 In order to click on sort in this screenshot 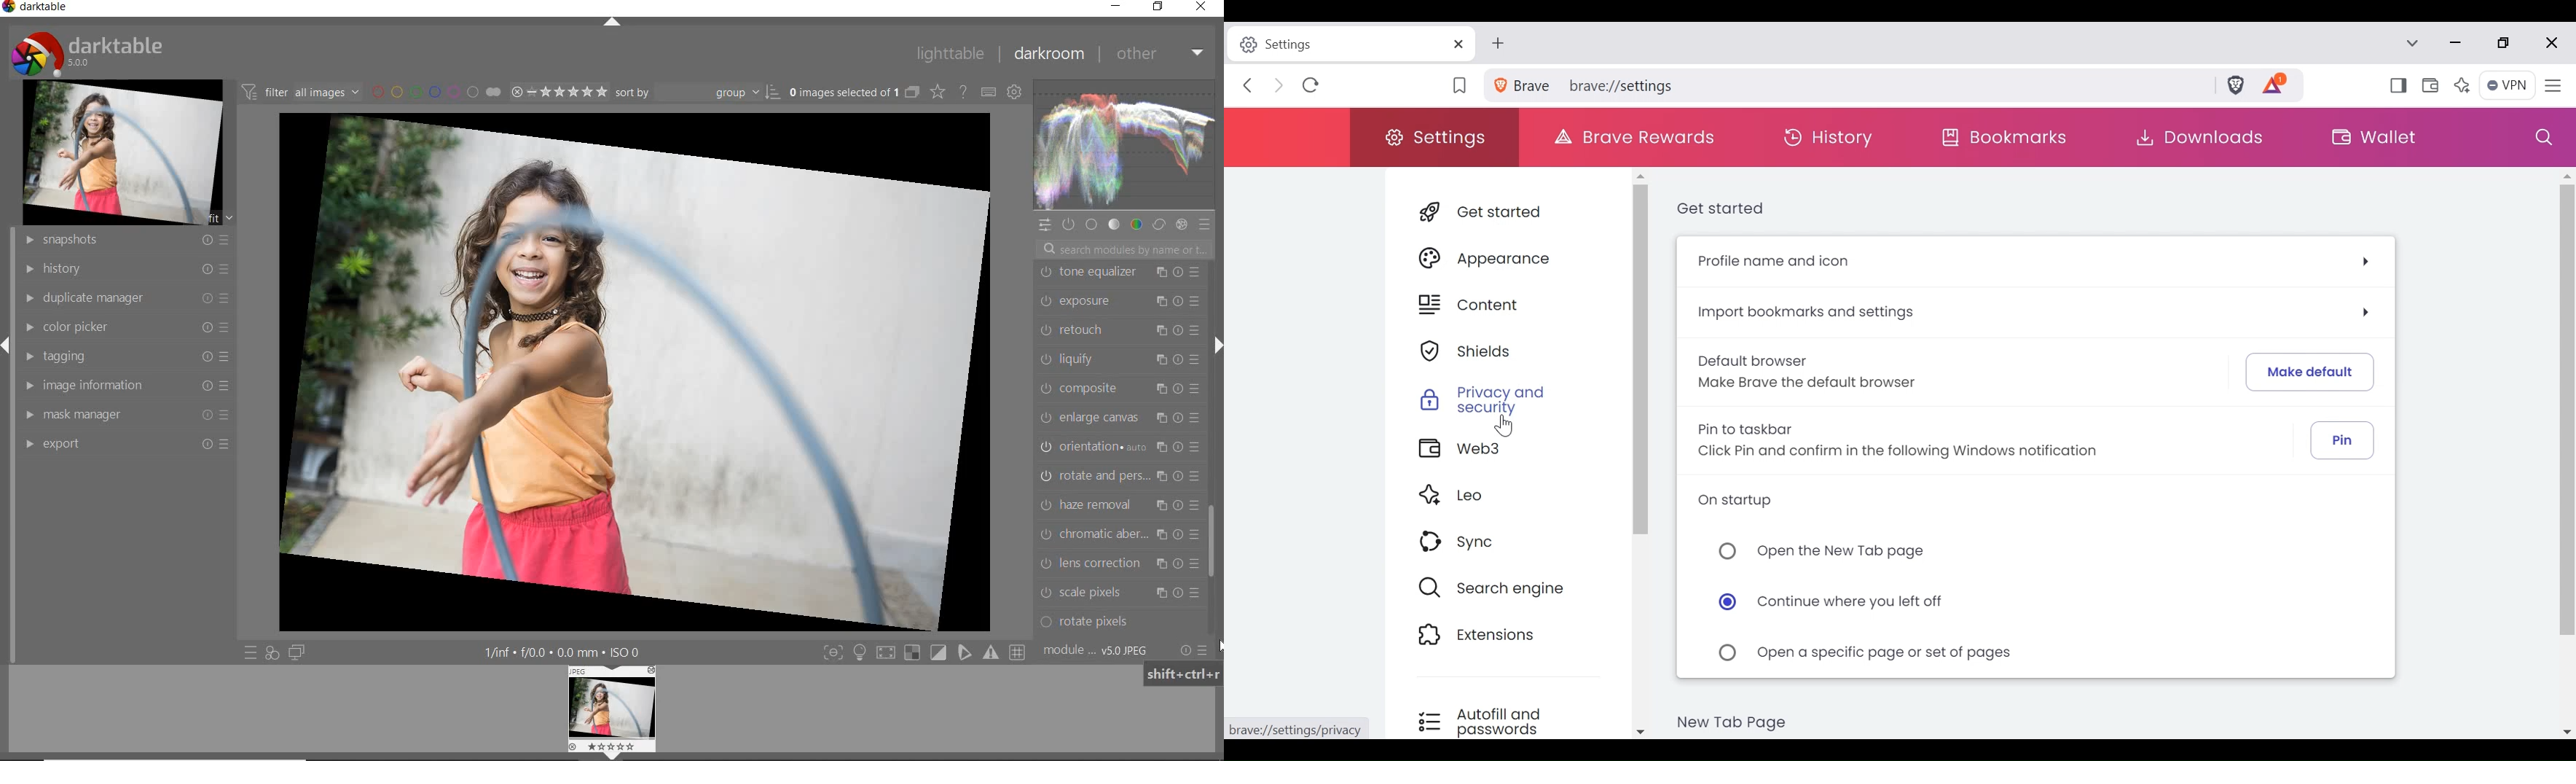, I will do `click(698, 91)`.